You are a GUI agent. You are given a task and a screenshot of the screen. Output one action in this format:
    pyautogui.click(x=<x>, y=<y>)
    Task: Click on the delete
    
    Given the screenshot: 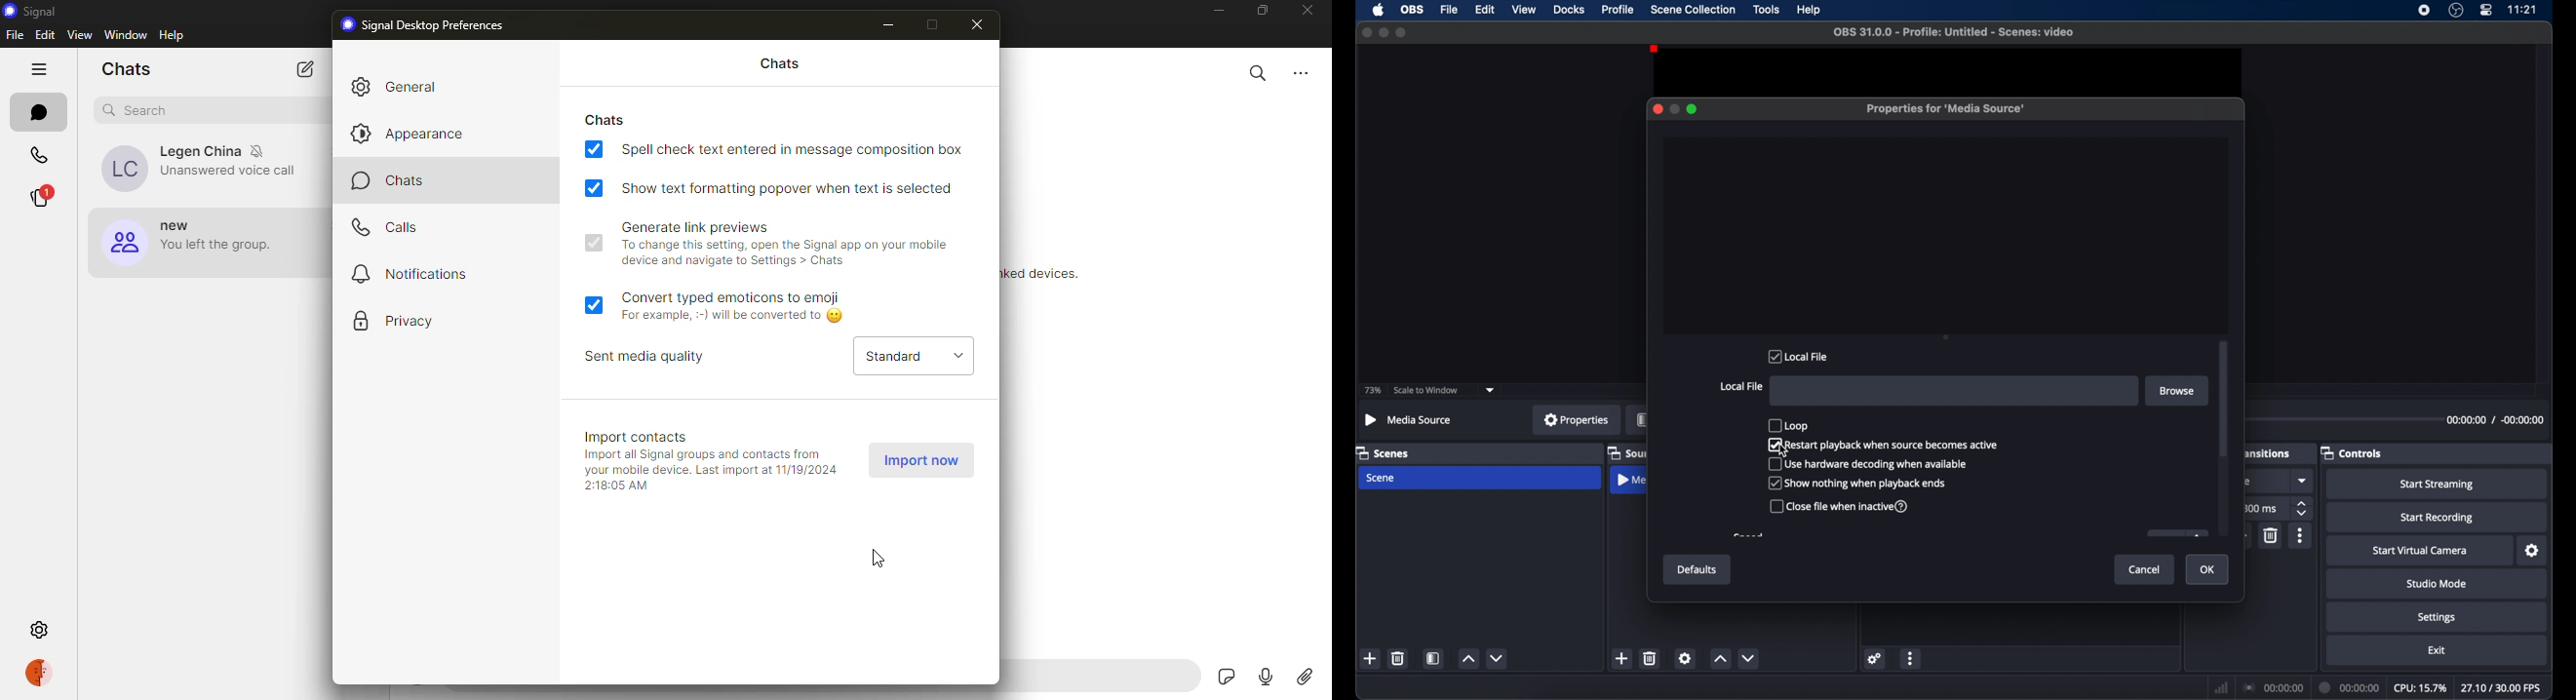 What is the action you would take?
    pyautogui.click(x=1399, y=658)
    